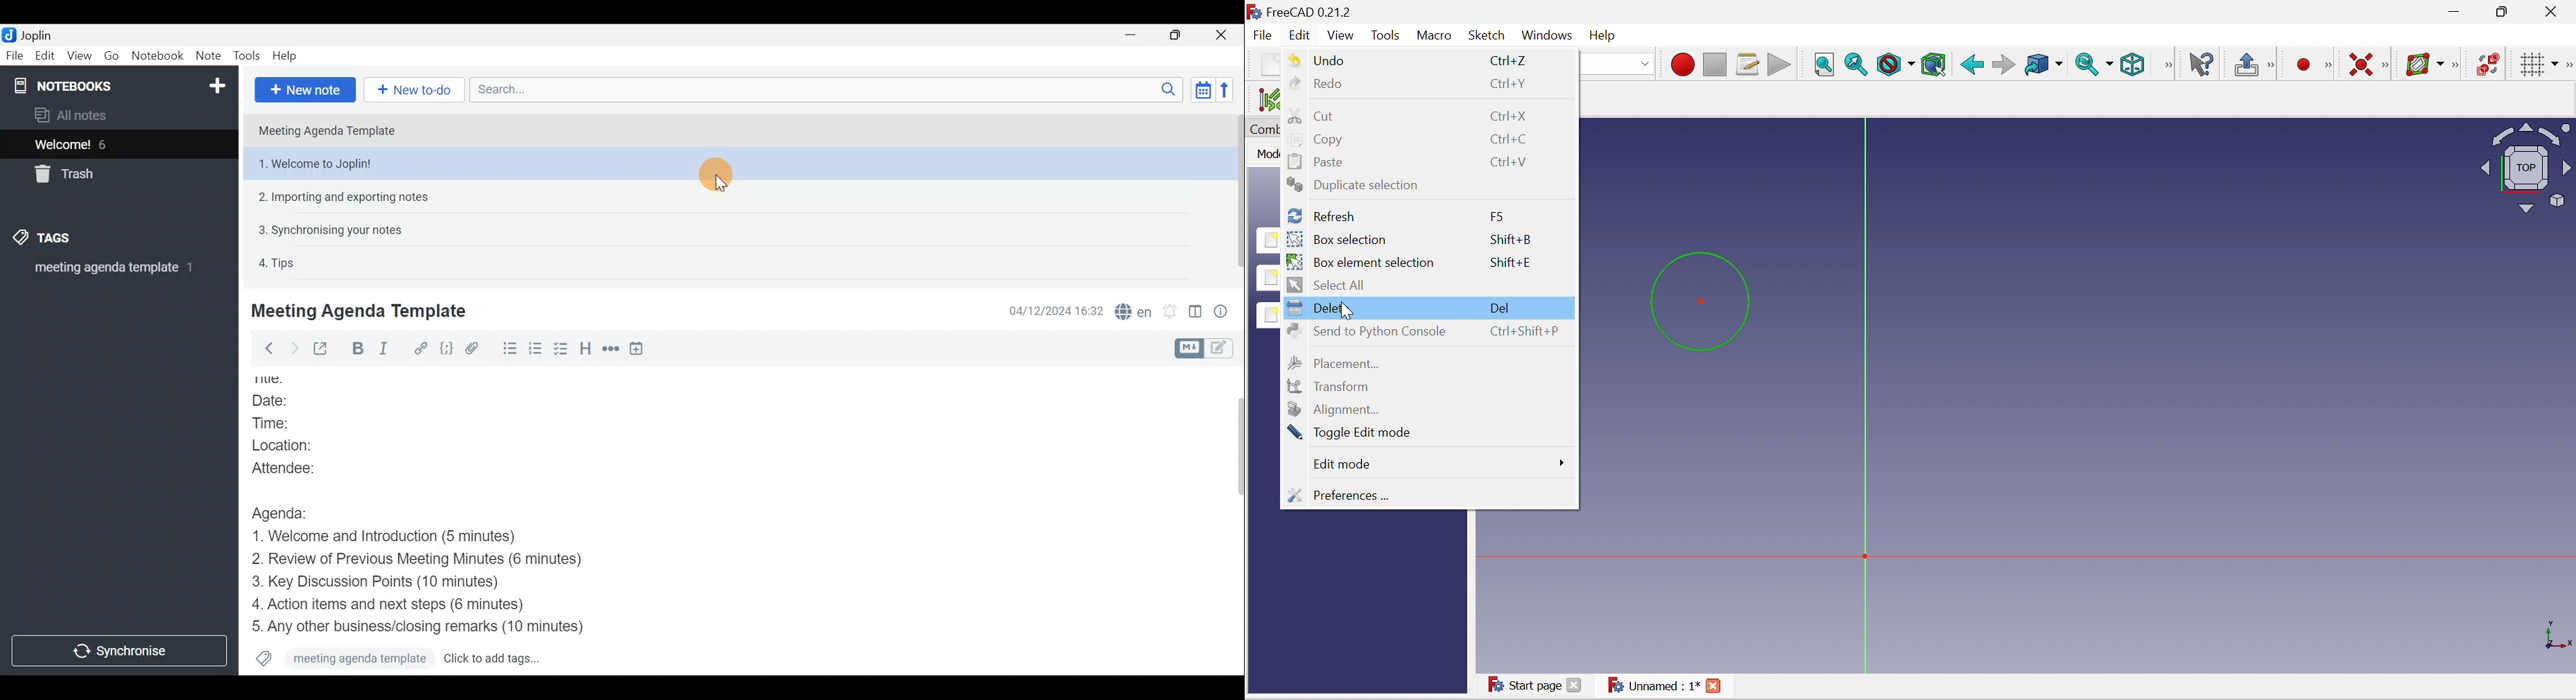  What do you see at coordinates (2247, 64) in the screenshot?
I see `Leave sketch` at bounding box center [2247, 64].